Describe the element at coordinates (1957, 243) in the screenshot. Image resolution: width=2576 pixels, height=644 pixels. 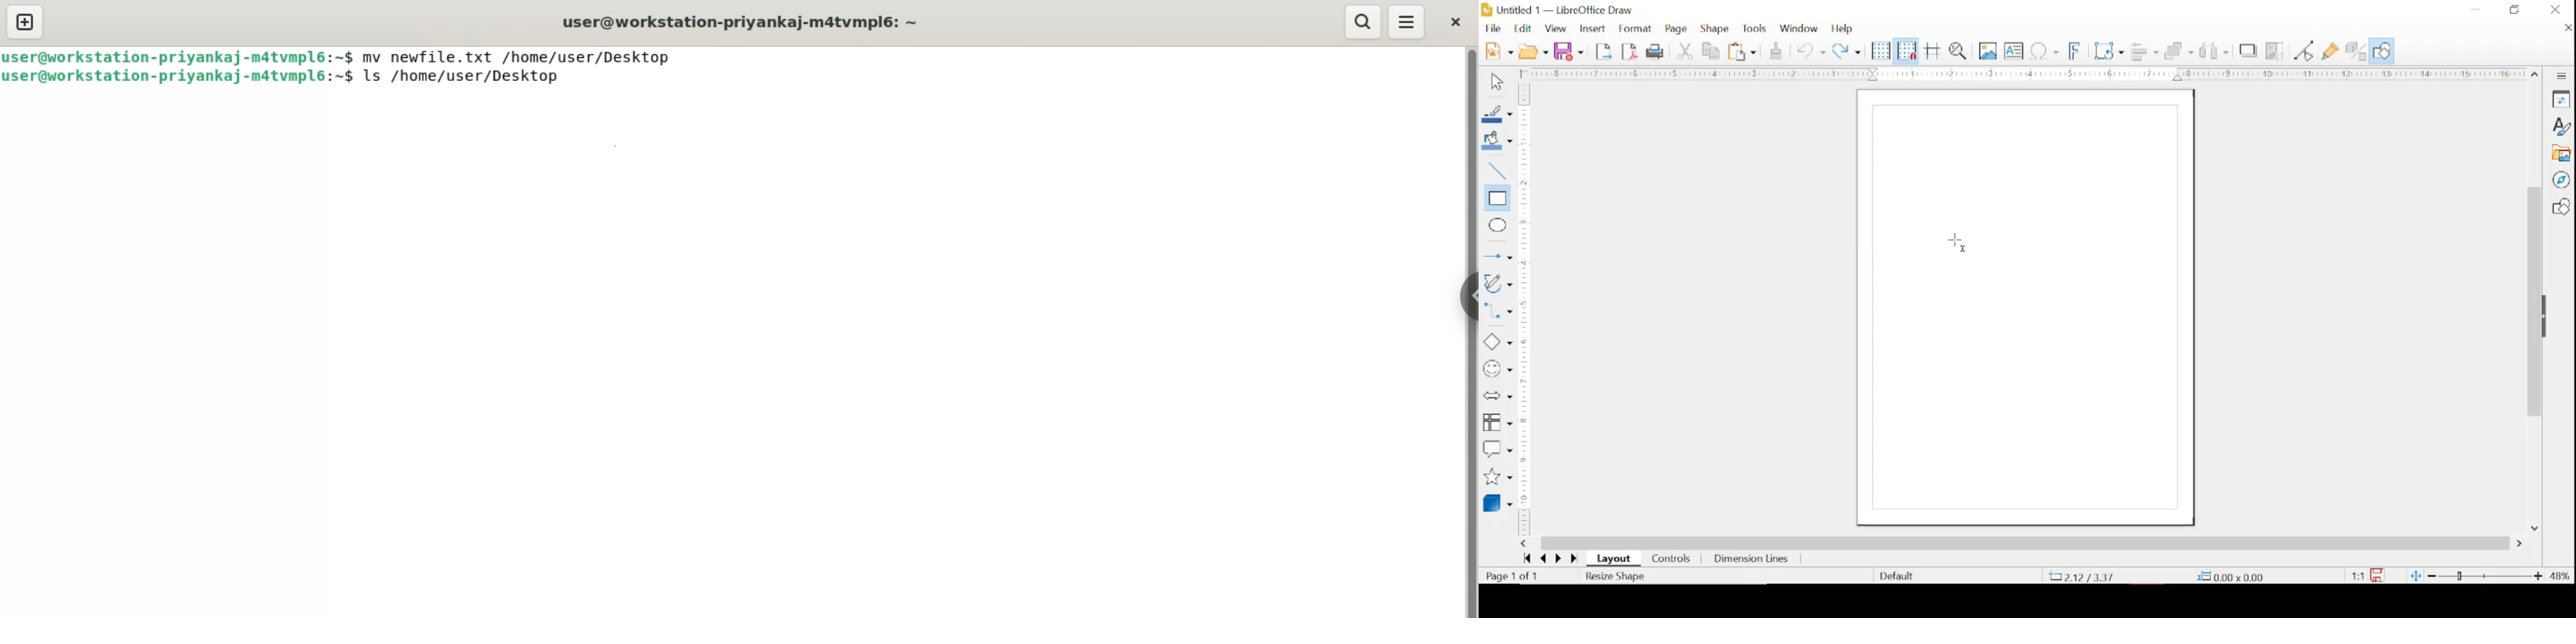
I see `cursor` at that location.